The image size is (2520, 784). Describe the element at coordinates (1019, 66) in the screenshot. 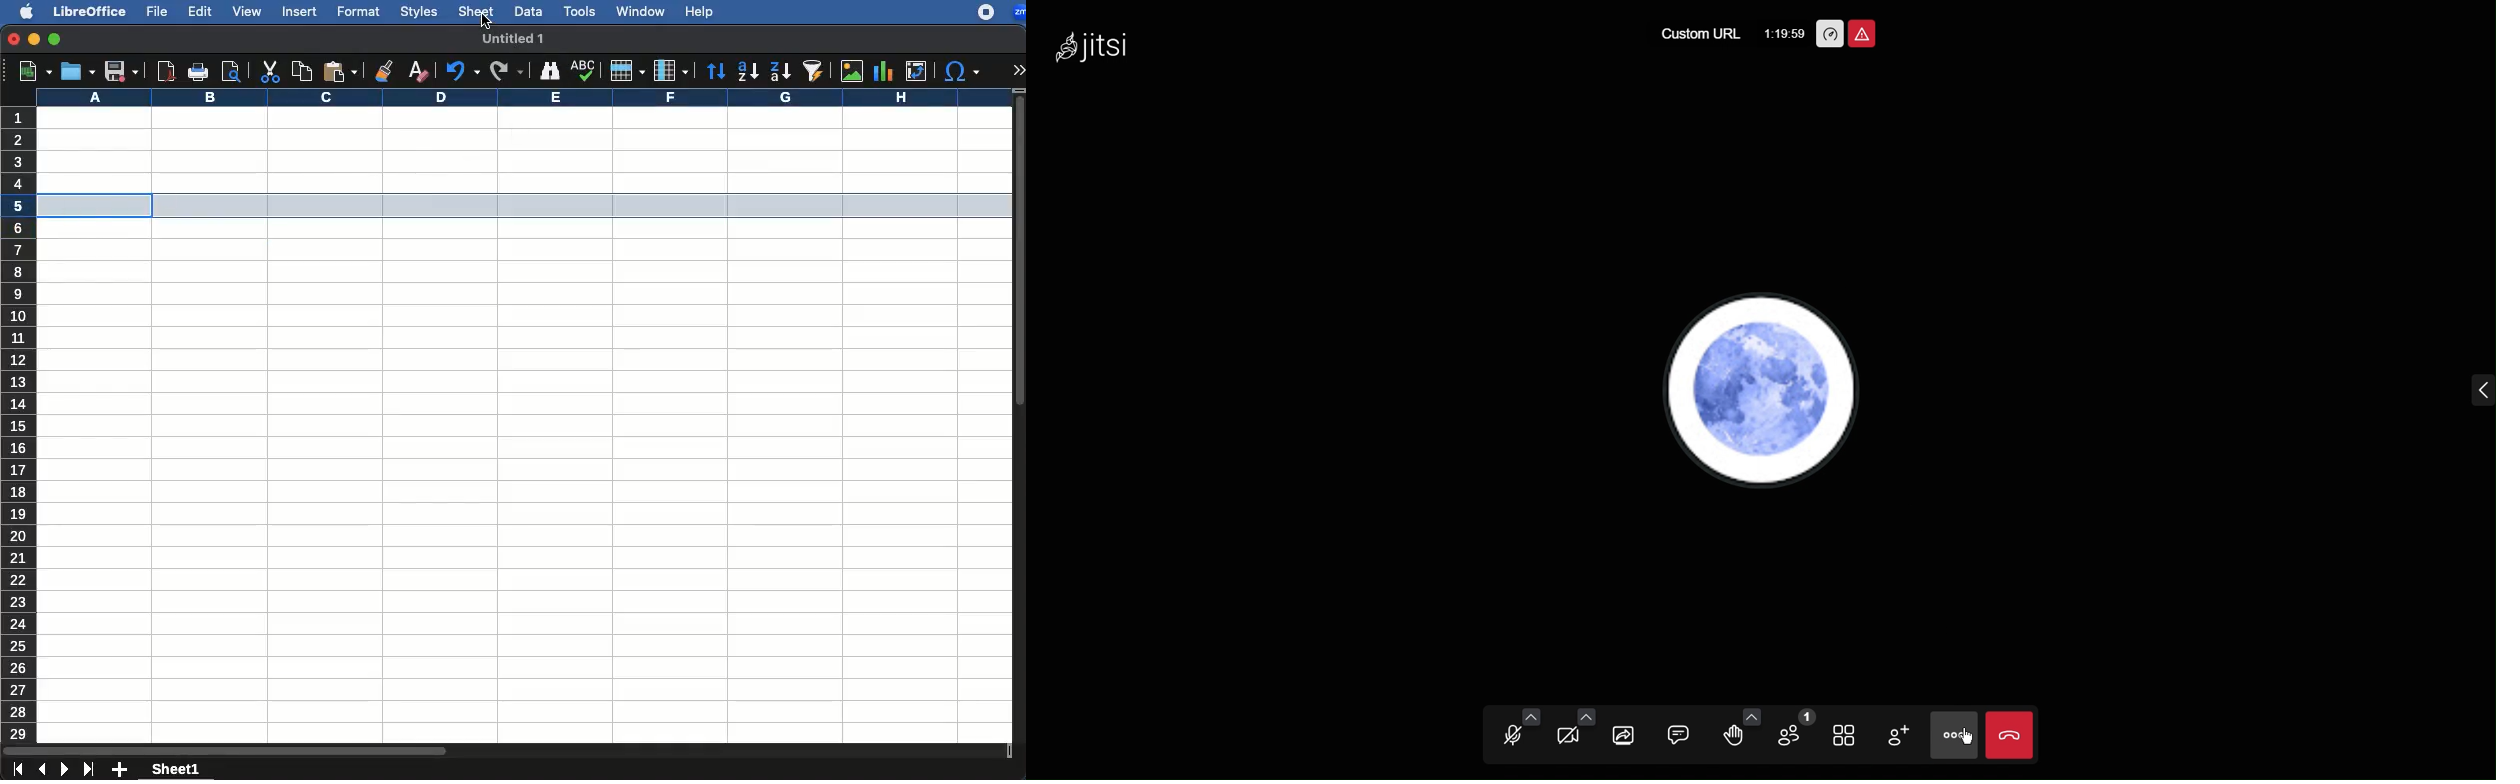

I see `expand` at that location.